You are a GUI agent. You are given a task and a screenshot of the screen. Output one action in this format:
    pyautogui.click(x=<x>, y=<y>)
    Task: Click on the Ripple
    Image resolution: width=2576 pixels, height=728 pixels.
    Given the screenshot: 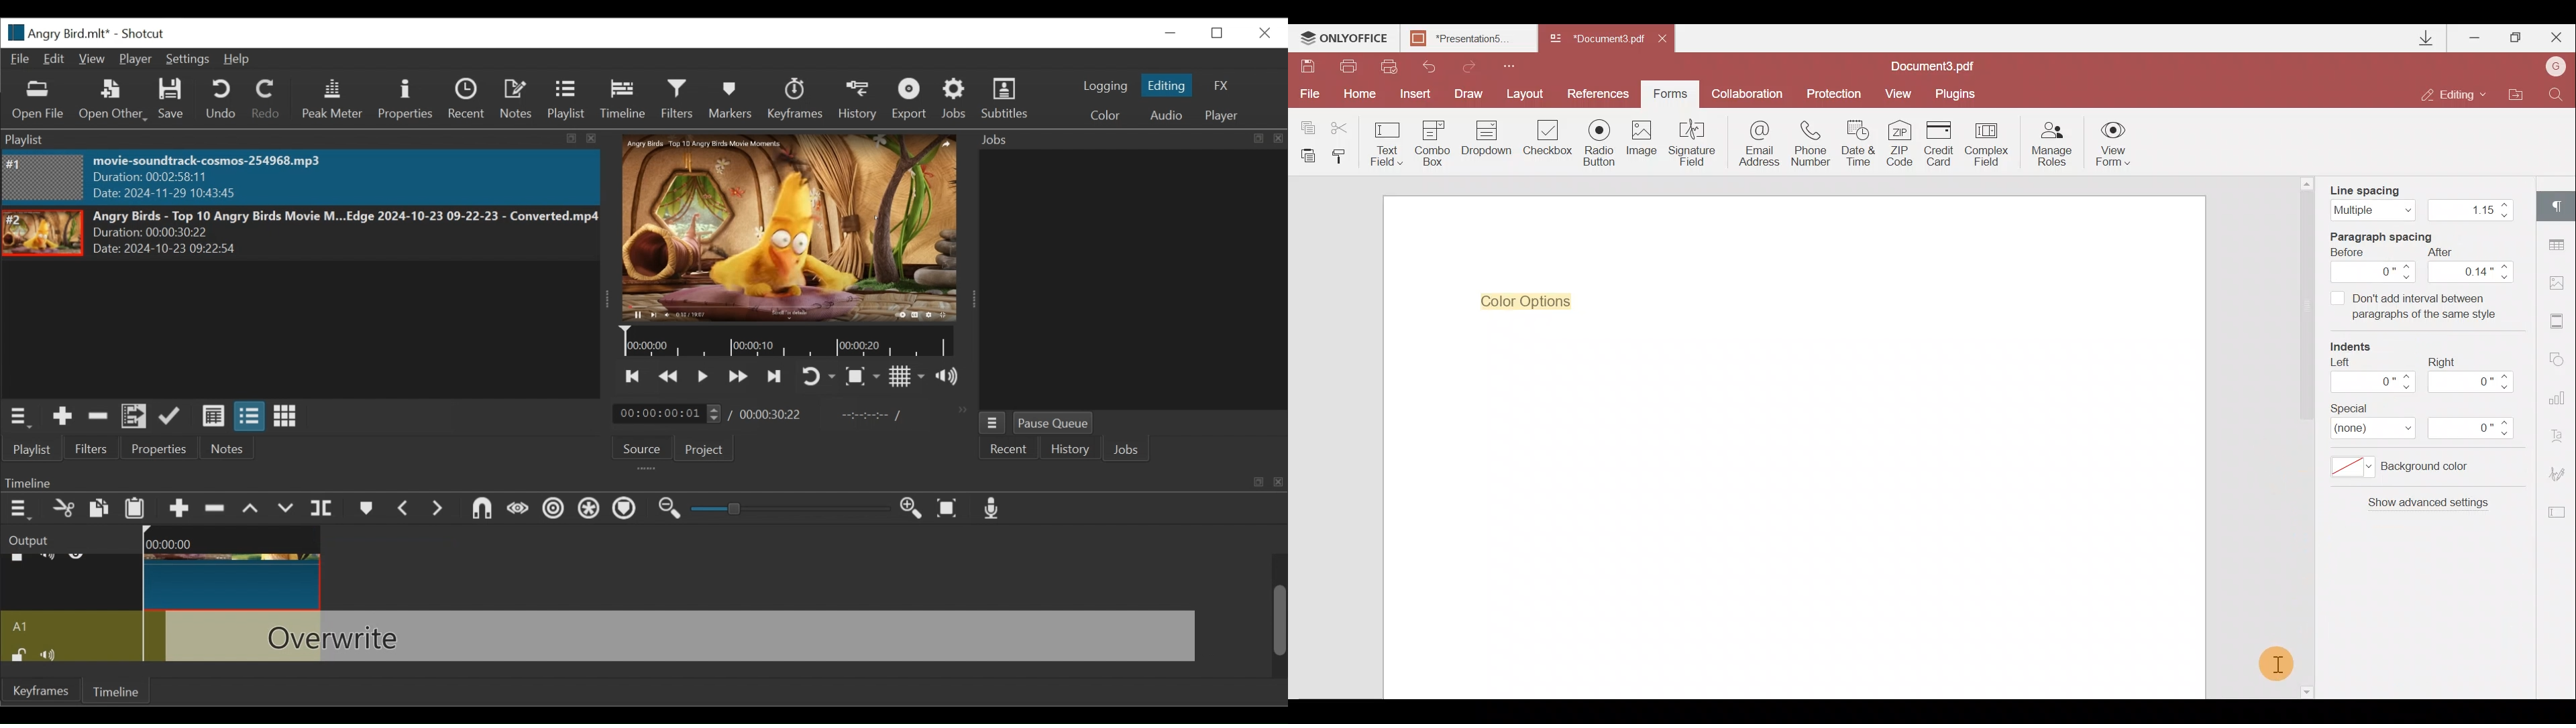 What is the action you would take?
    pyautogui.click(x=553, y=511)
    